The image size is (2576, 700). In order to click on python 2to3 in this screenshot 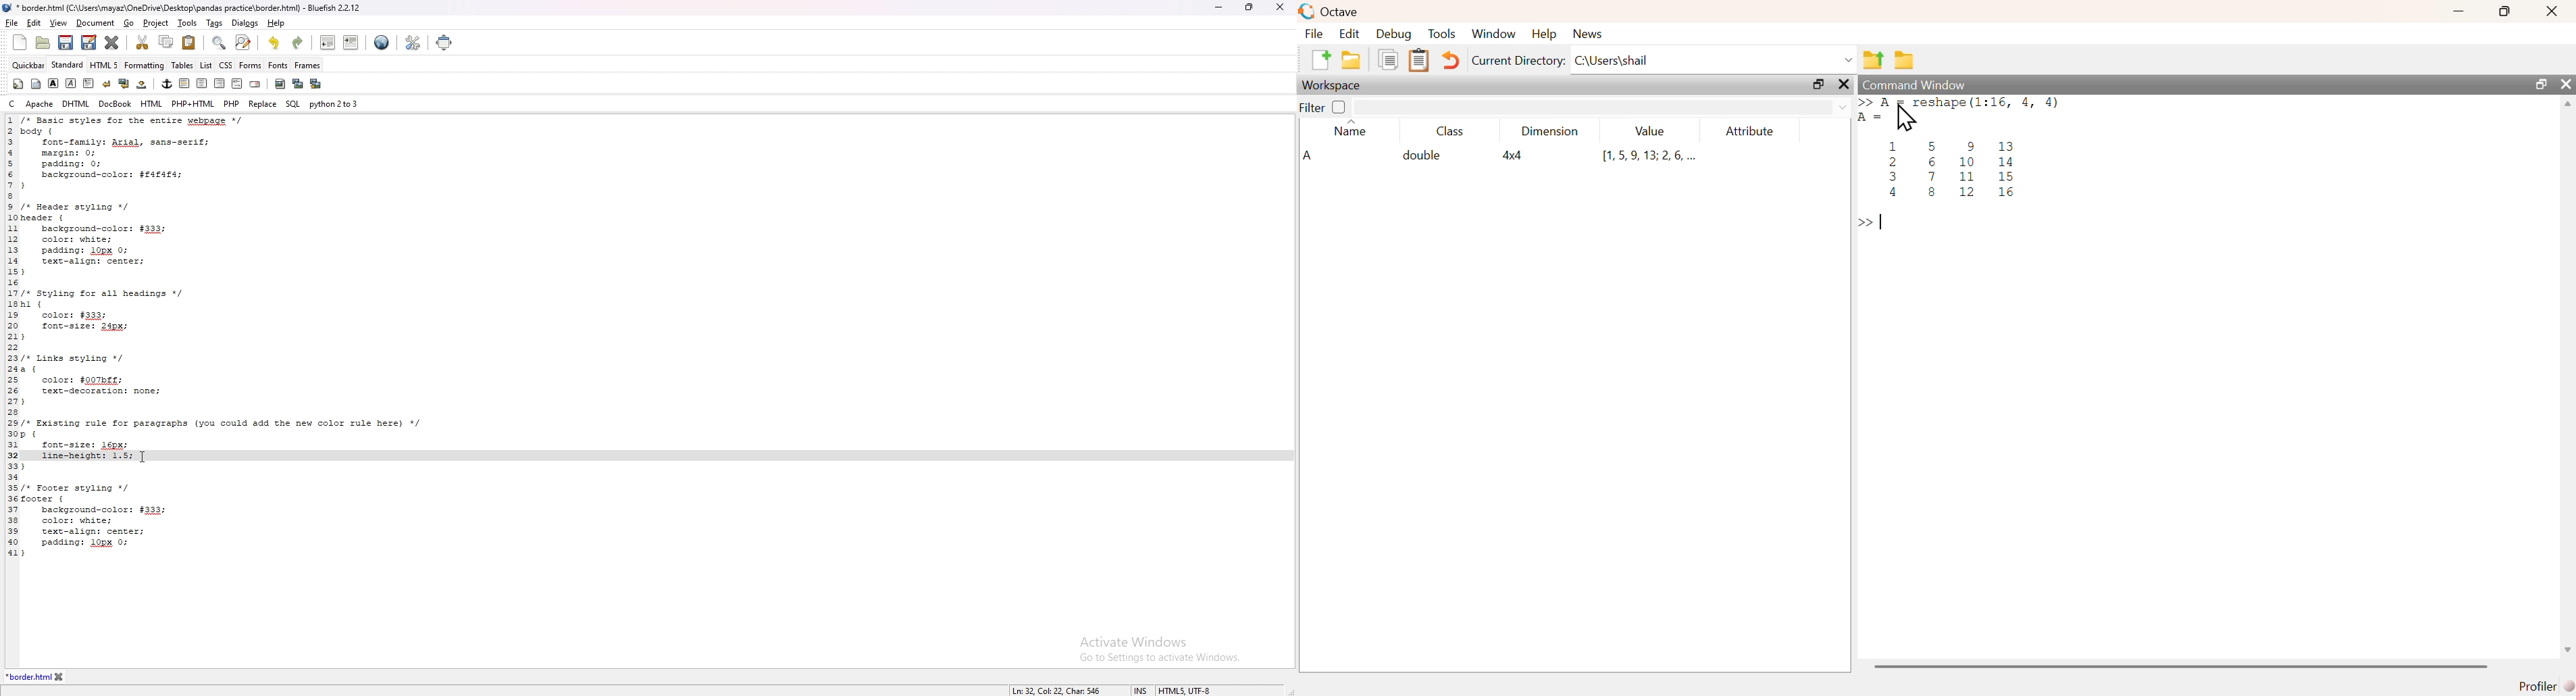, I will do `click(334, 104)`.